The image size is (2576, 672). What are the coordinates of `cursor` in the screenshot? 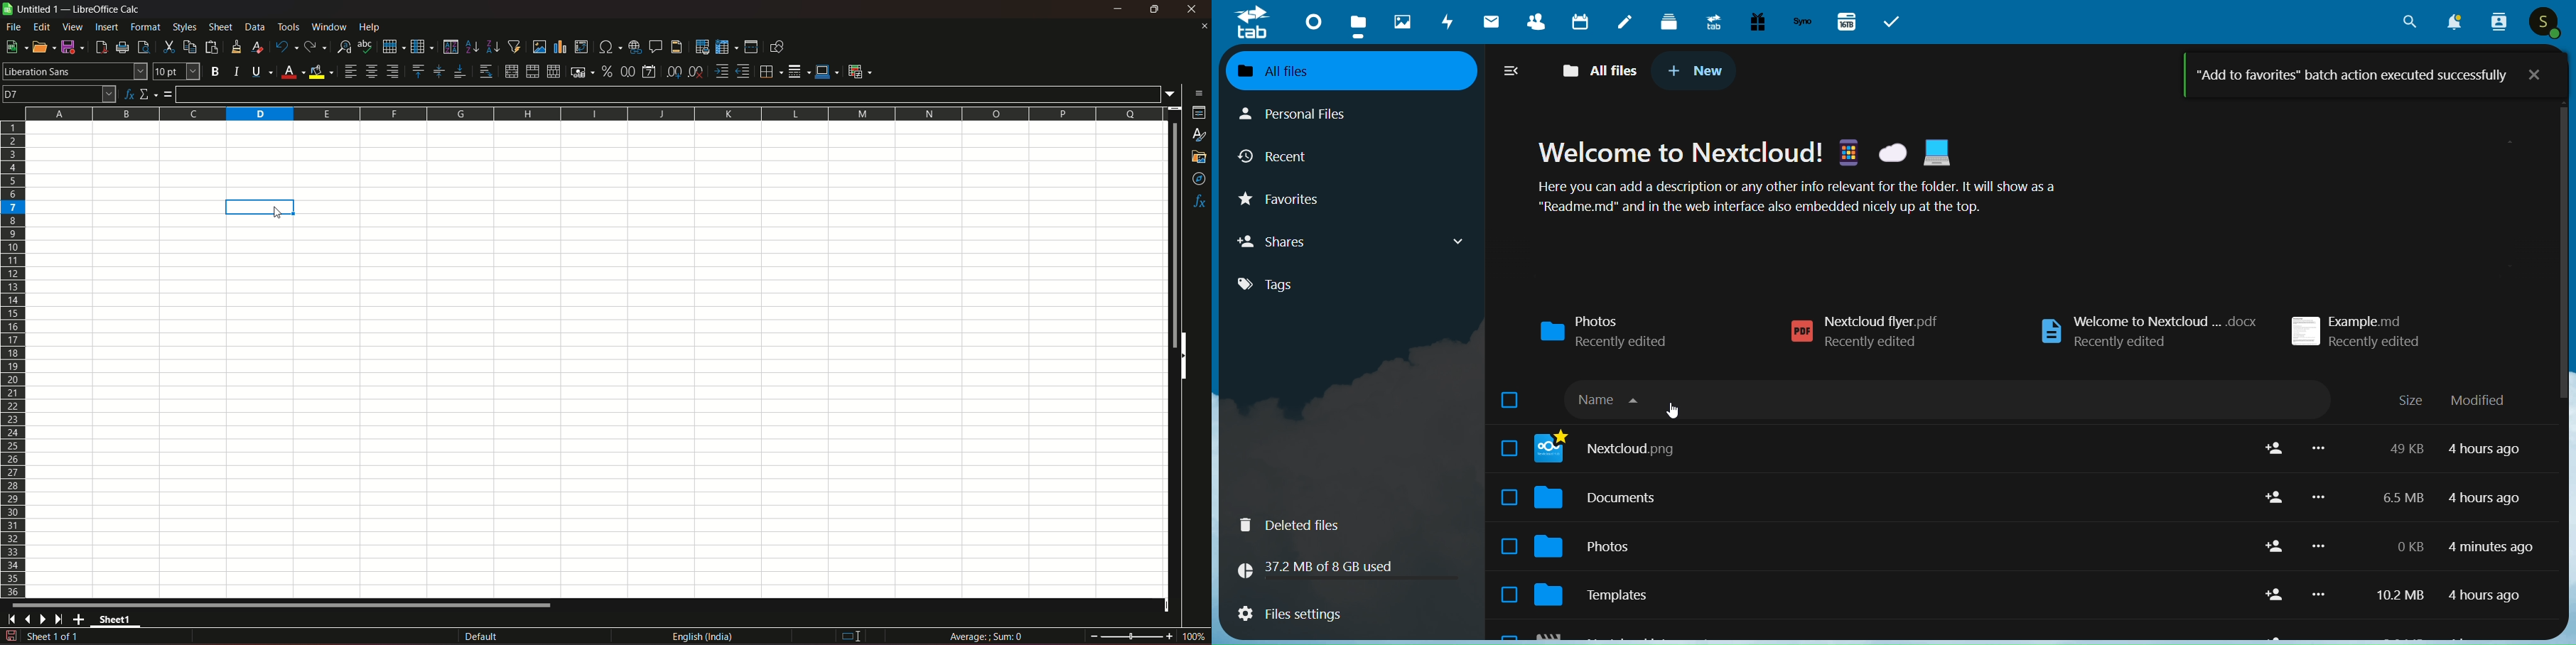 It's located at (278, 214).